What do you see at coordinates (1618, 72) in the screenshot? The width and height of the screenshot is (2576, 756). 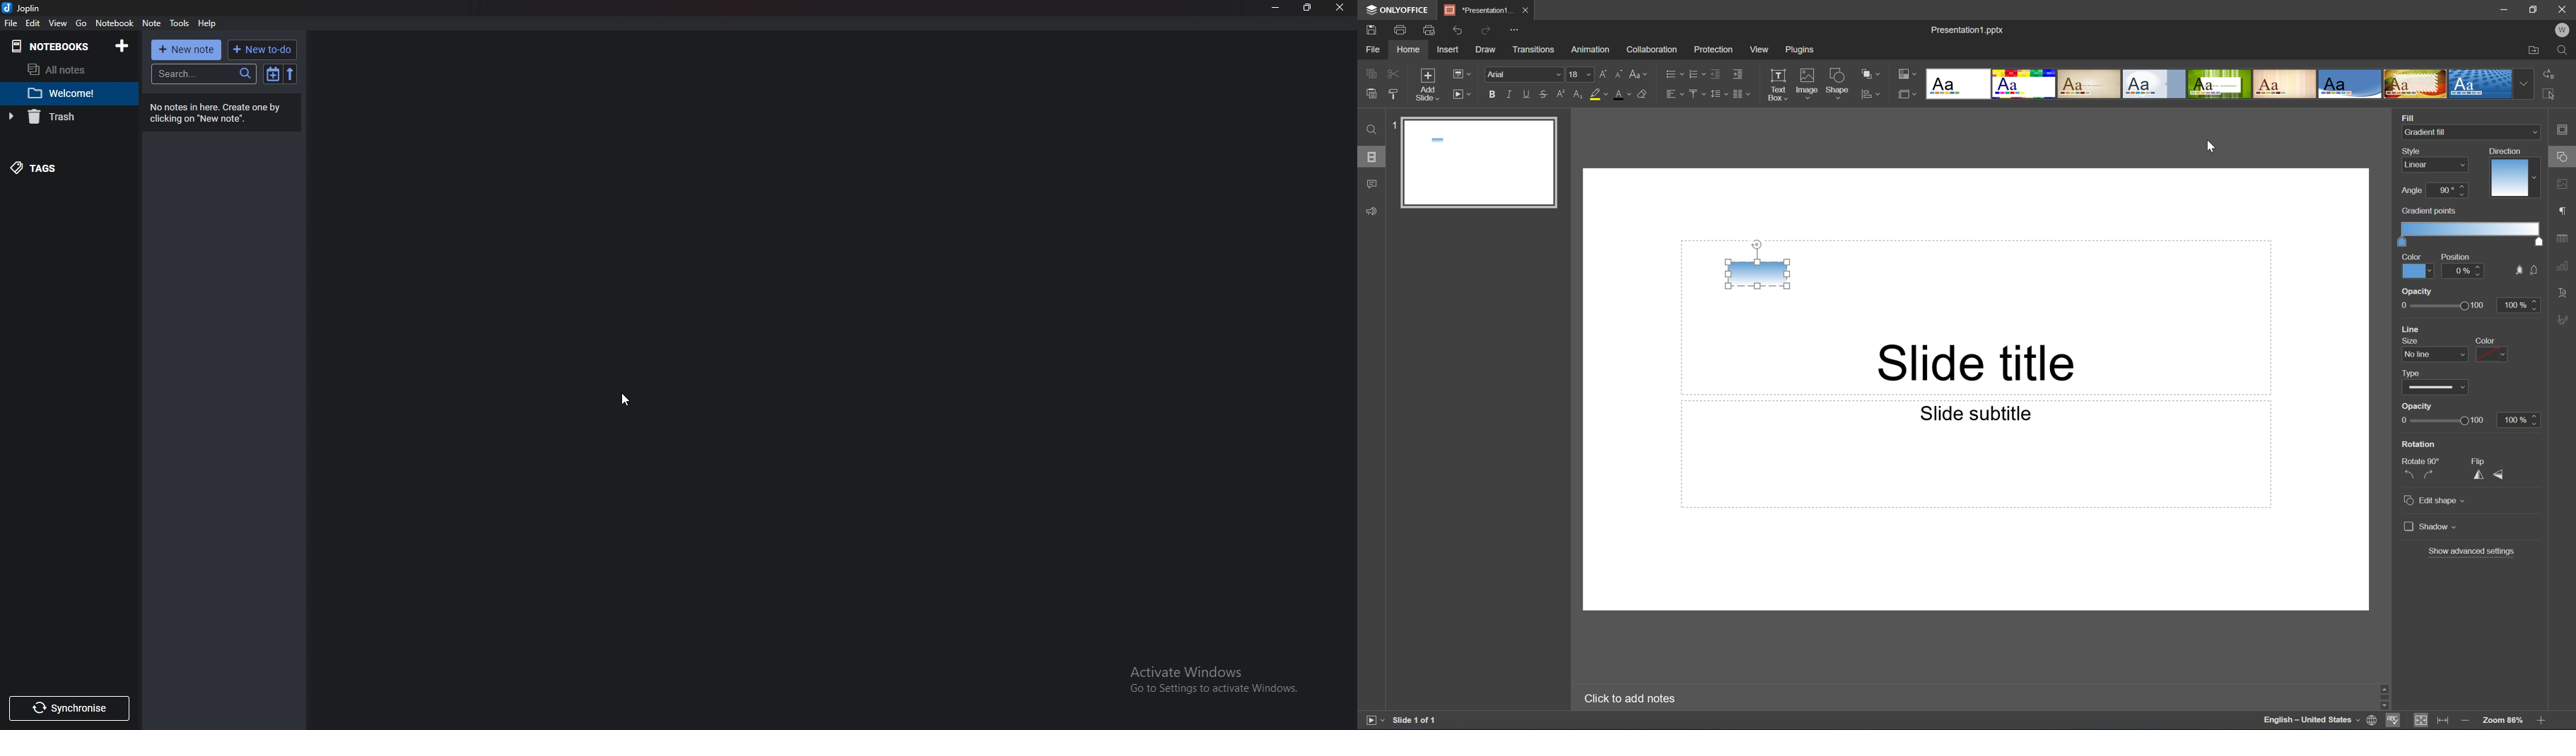 I see `Decrement font size` at bounding box center [1618, 72].